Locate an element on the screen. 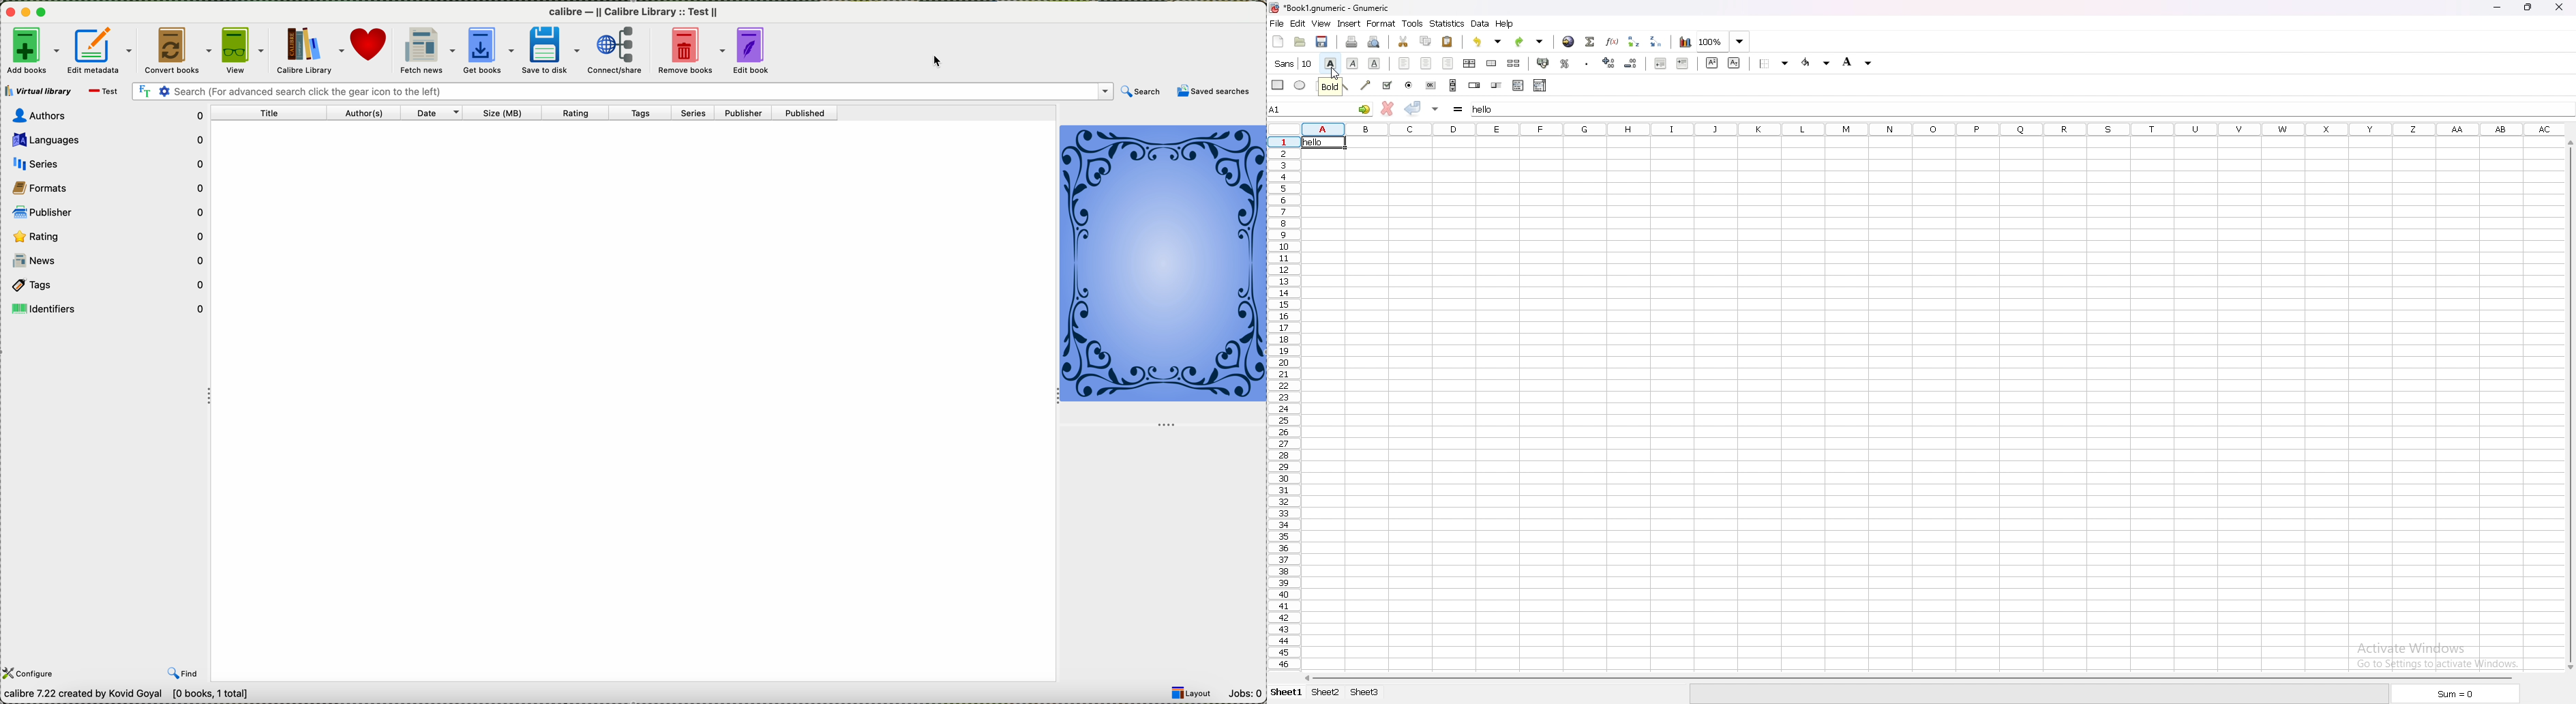 Image resolution: width=2576 pixels, height=728 pixels. subscript is located at coordinates (1735, 63).